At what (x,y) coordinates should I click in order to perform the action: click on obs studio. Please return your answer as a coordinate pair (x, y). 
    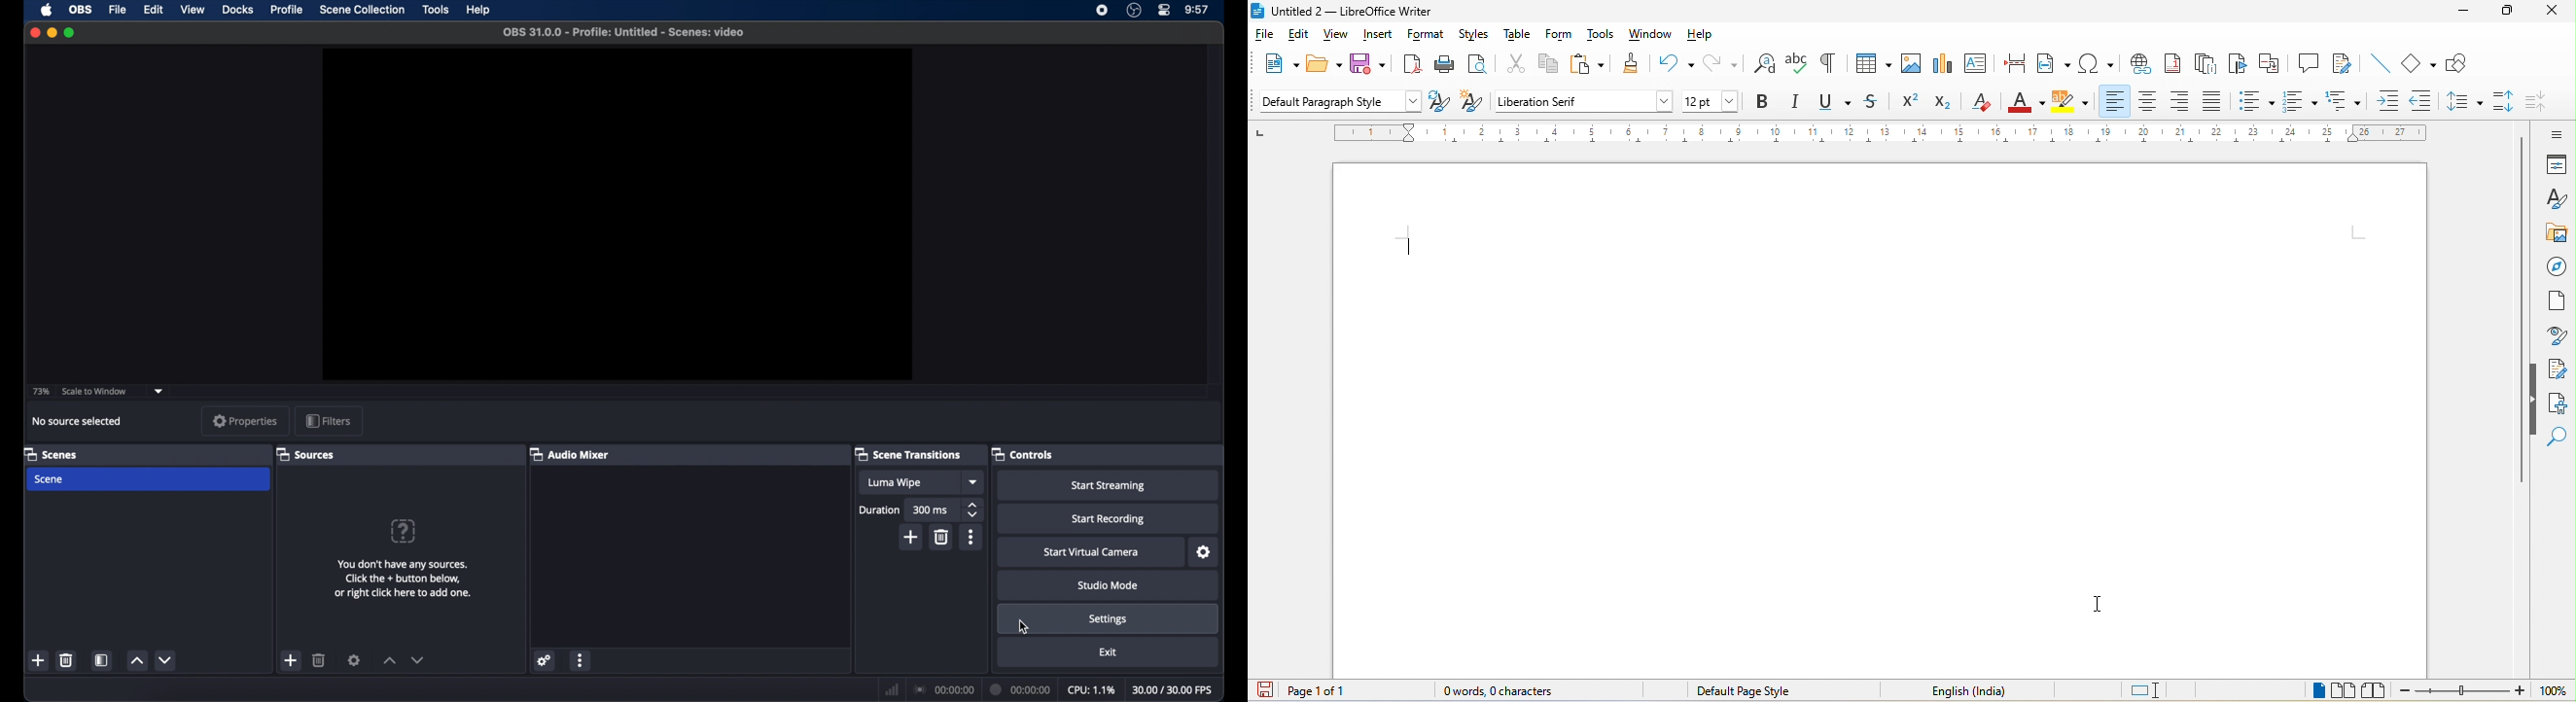
    Looking at the image, I should click on (1134, 10).